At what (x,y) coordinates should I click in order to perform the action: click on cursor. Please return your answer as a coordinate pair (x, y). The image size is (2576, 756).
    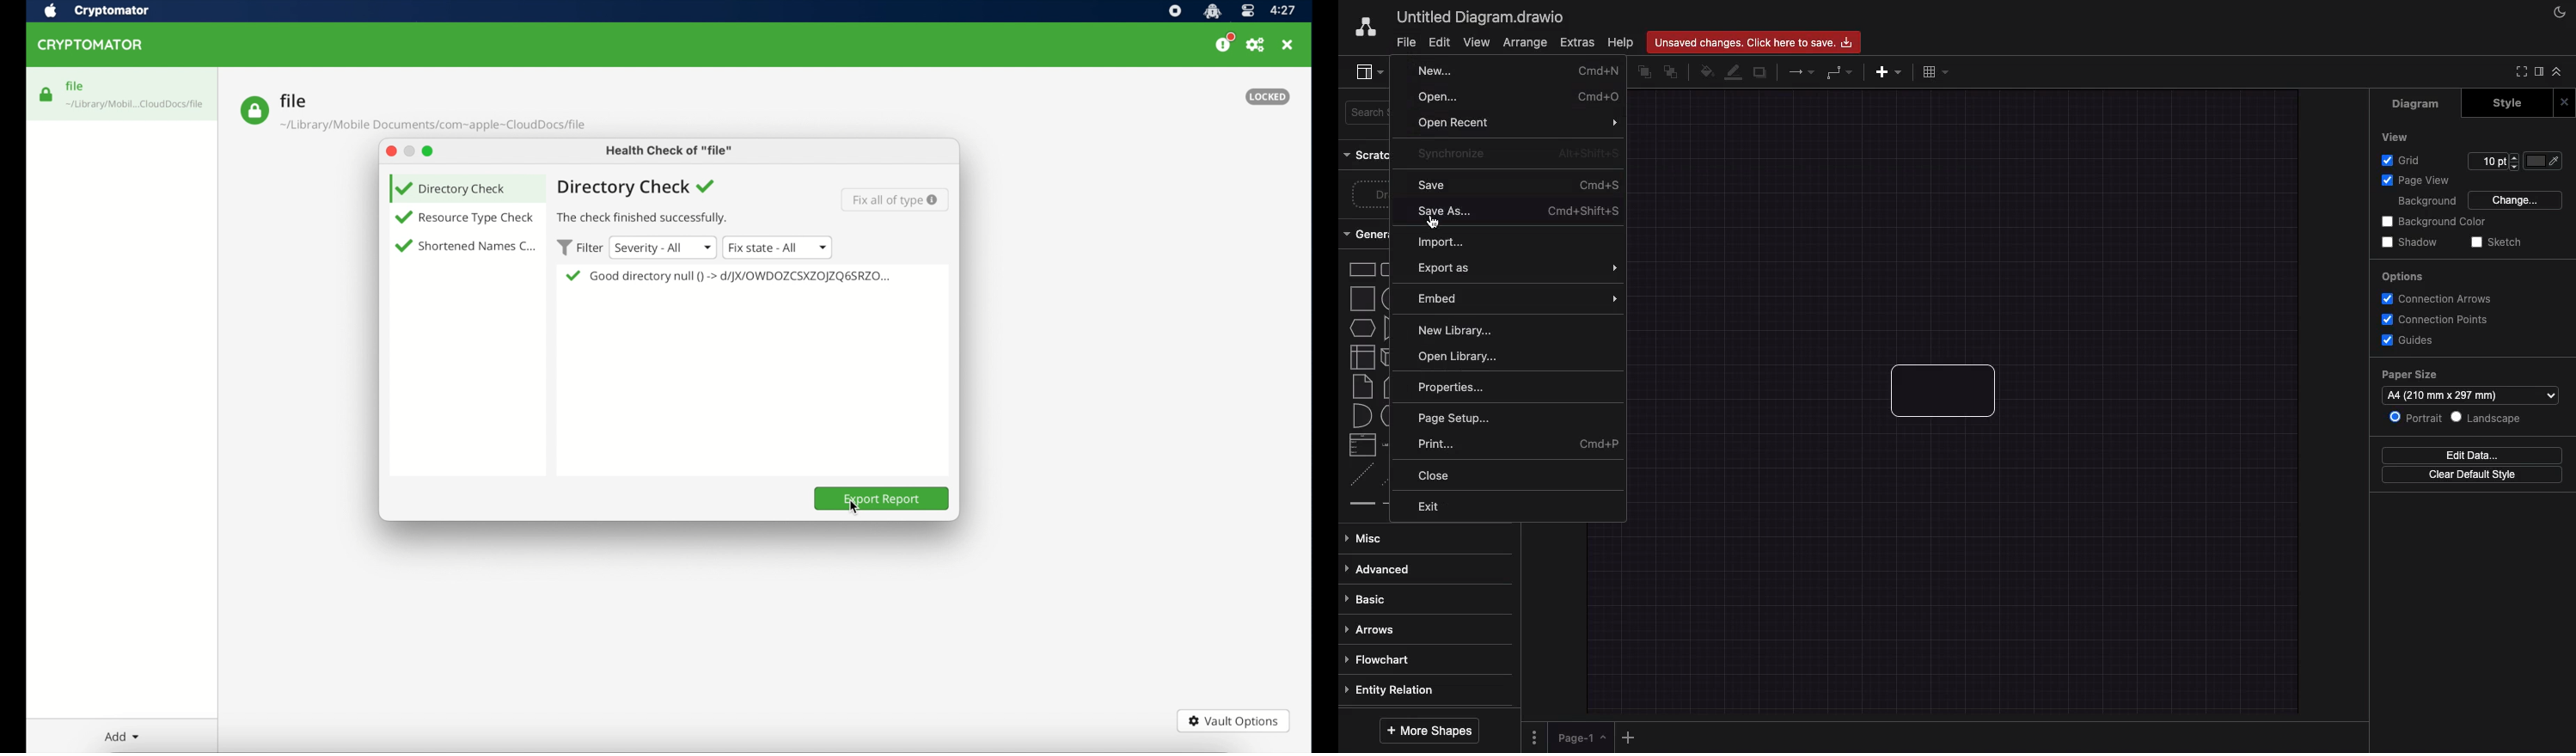
    Looking at the image, I should click on (853, 510).